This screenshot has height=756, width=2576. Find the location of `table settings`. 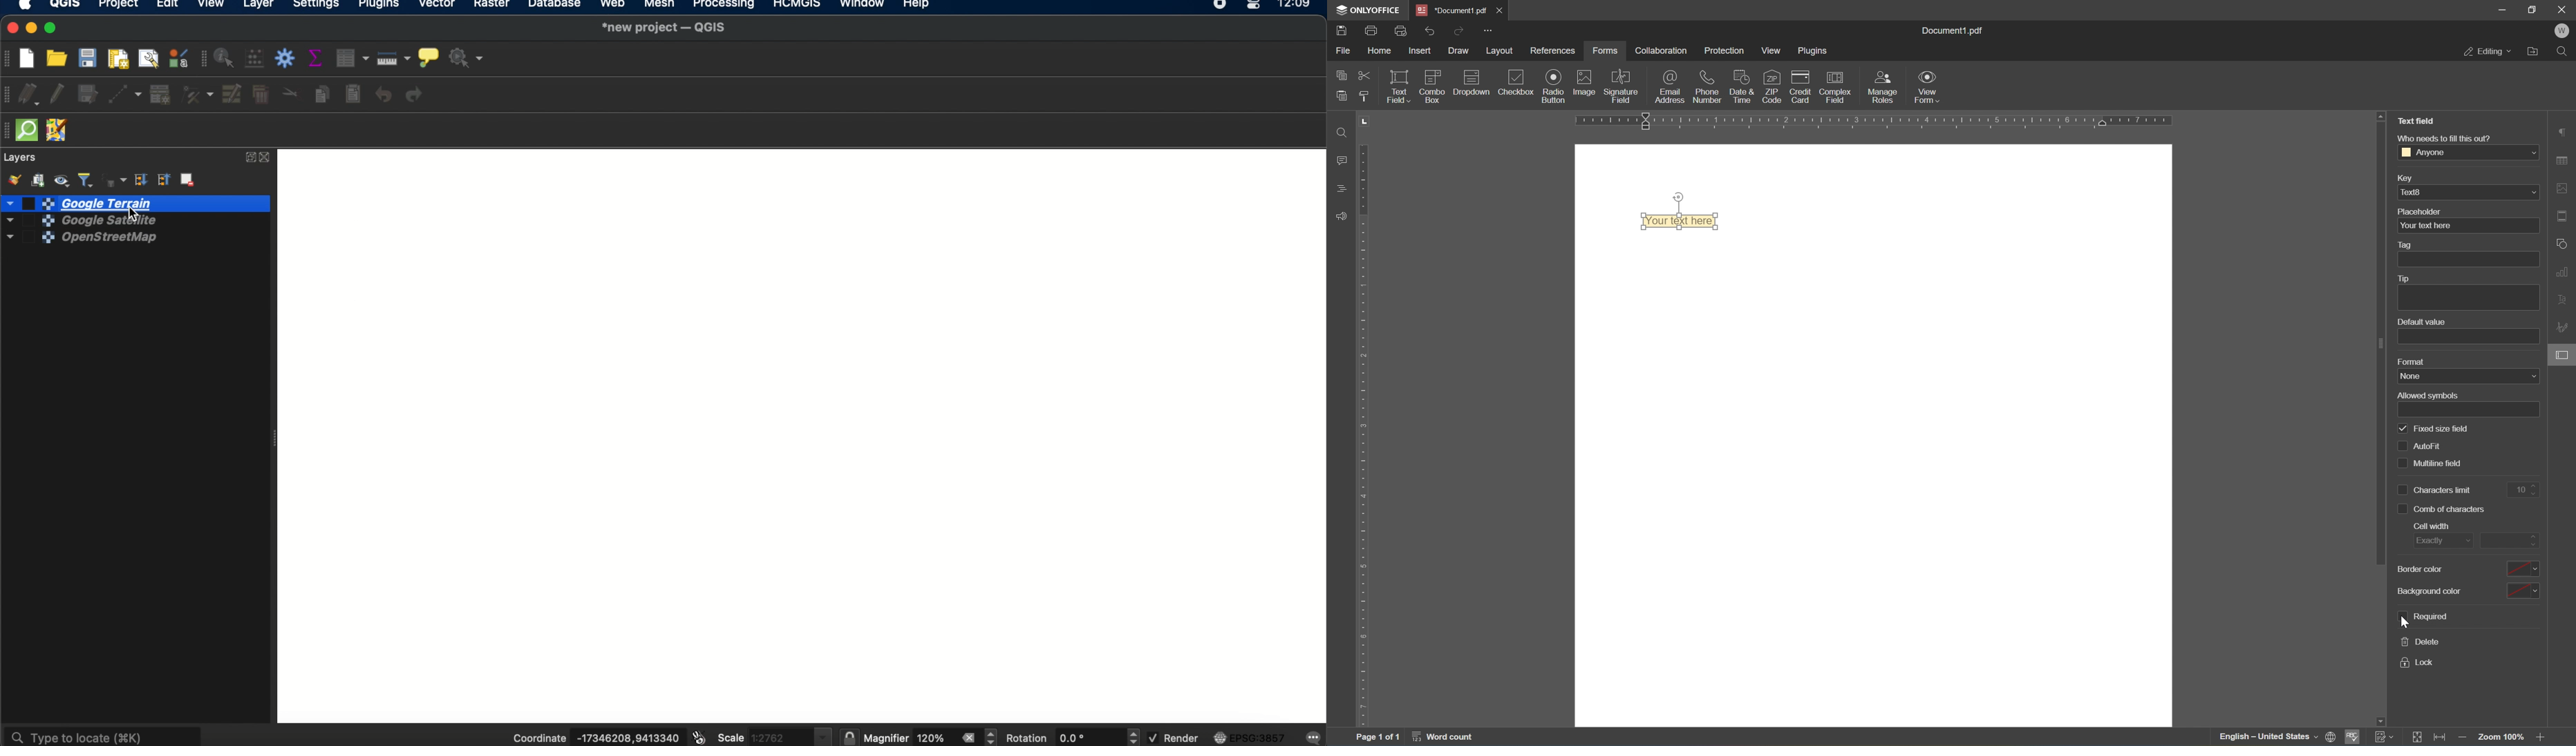

table settings is located at coordinates (2564, 159).